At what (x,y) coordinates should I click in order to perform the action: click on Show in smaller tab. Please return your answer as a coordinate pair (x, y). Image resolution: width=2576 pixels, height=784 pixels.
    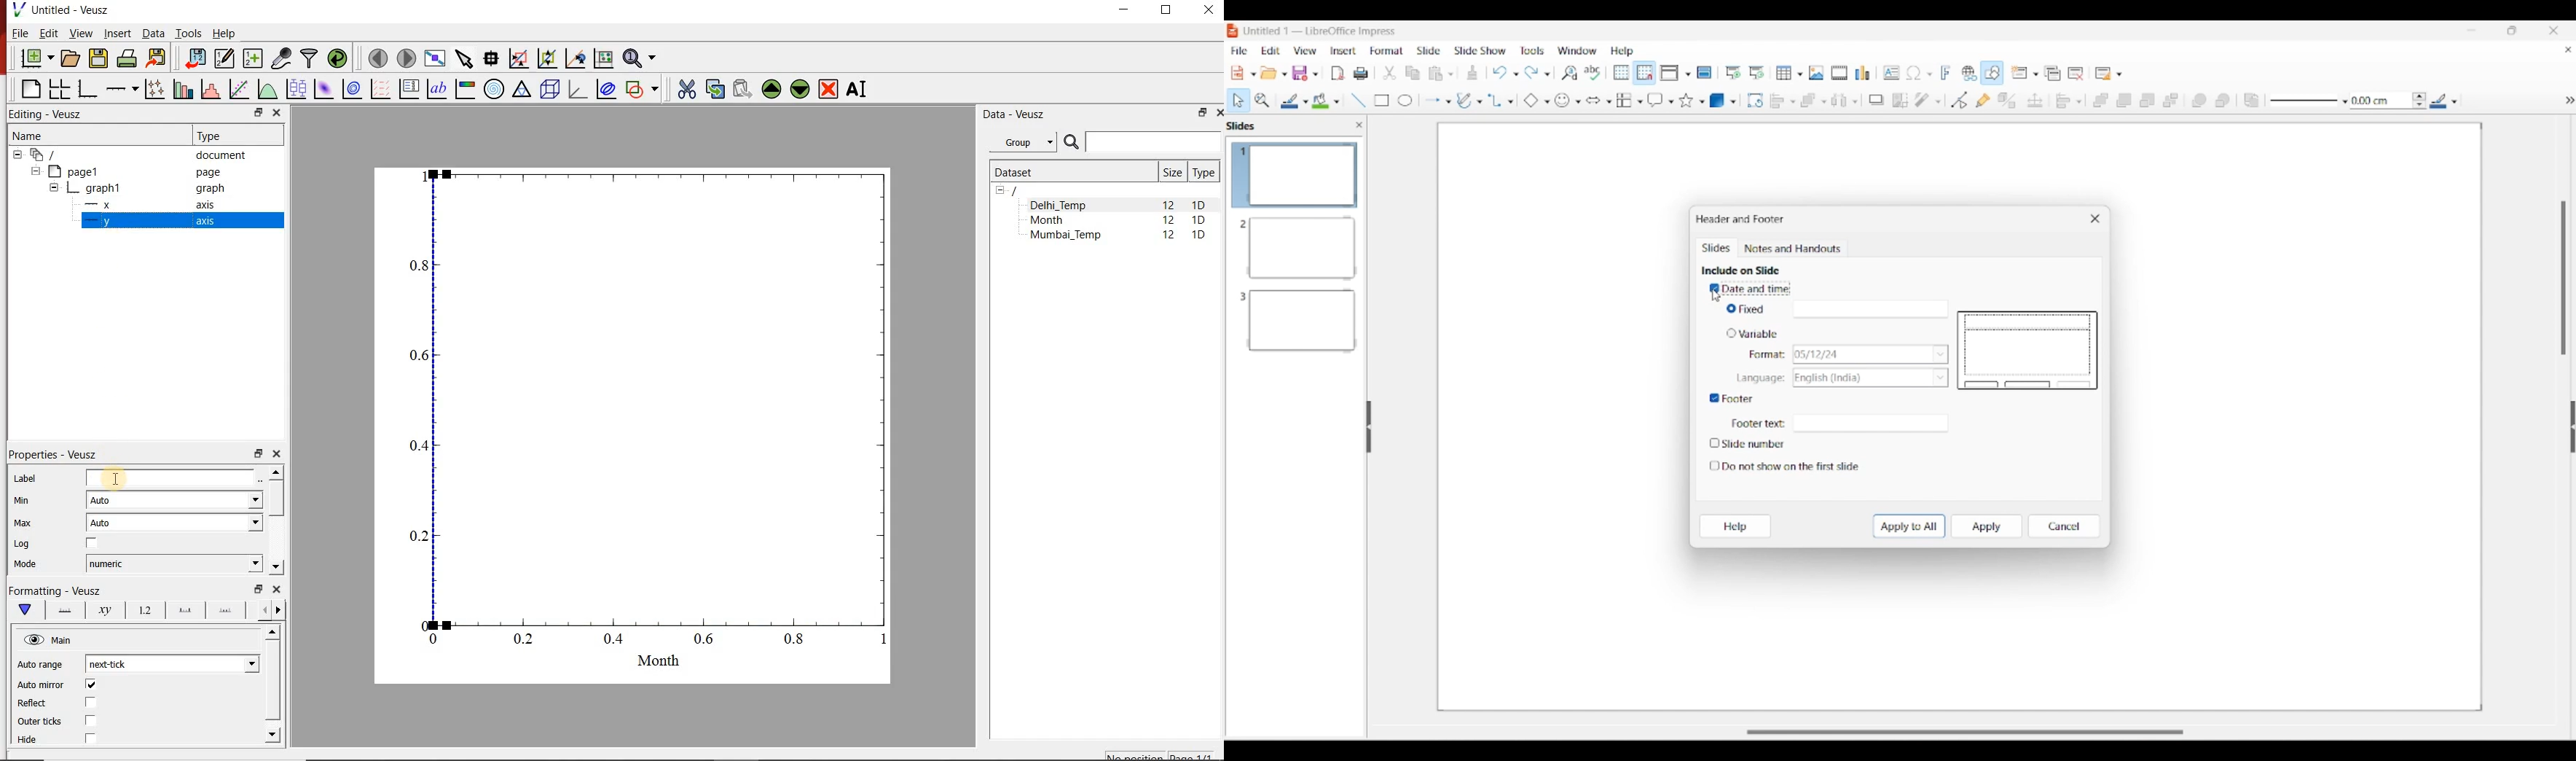
    Looking at the image, I should click on (2512, 30).